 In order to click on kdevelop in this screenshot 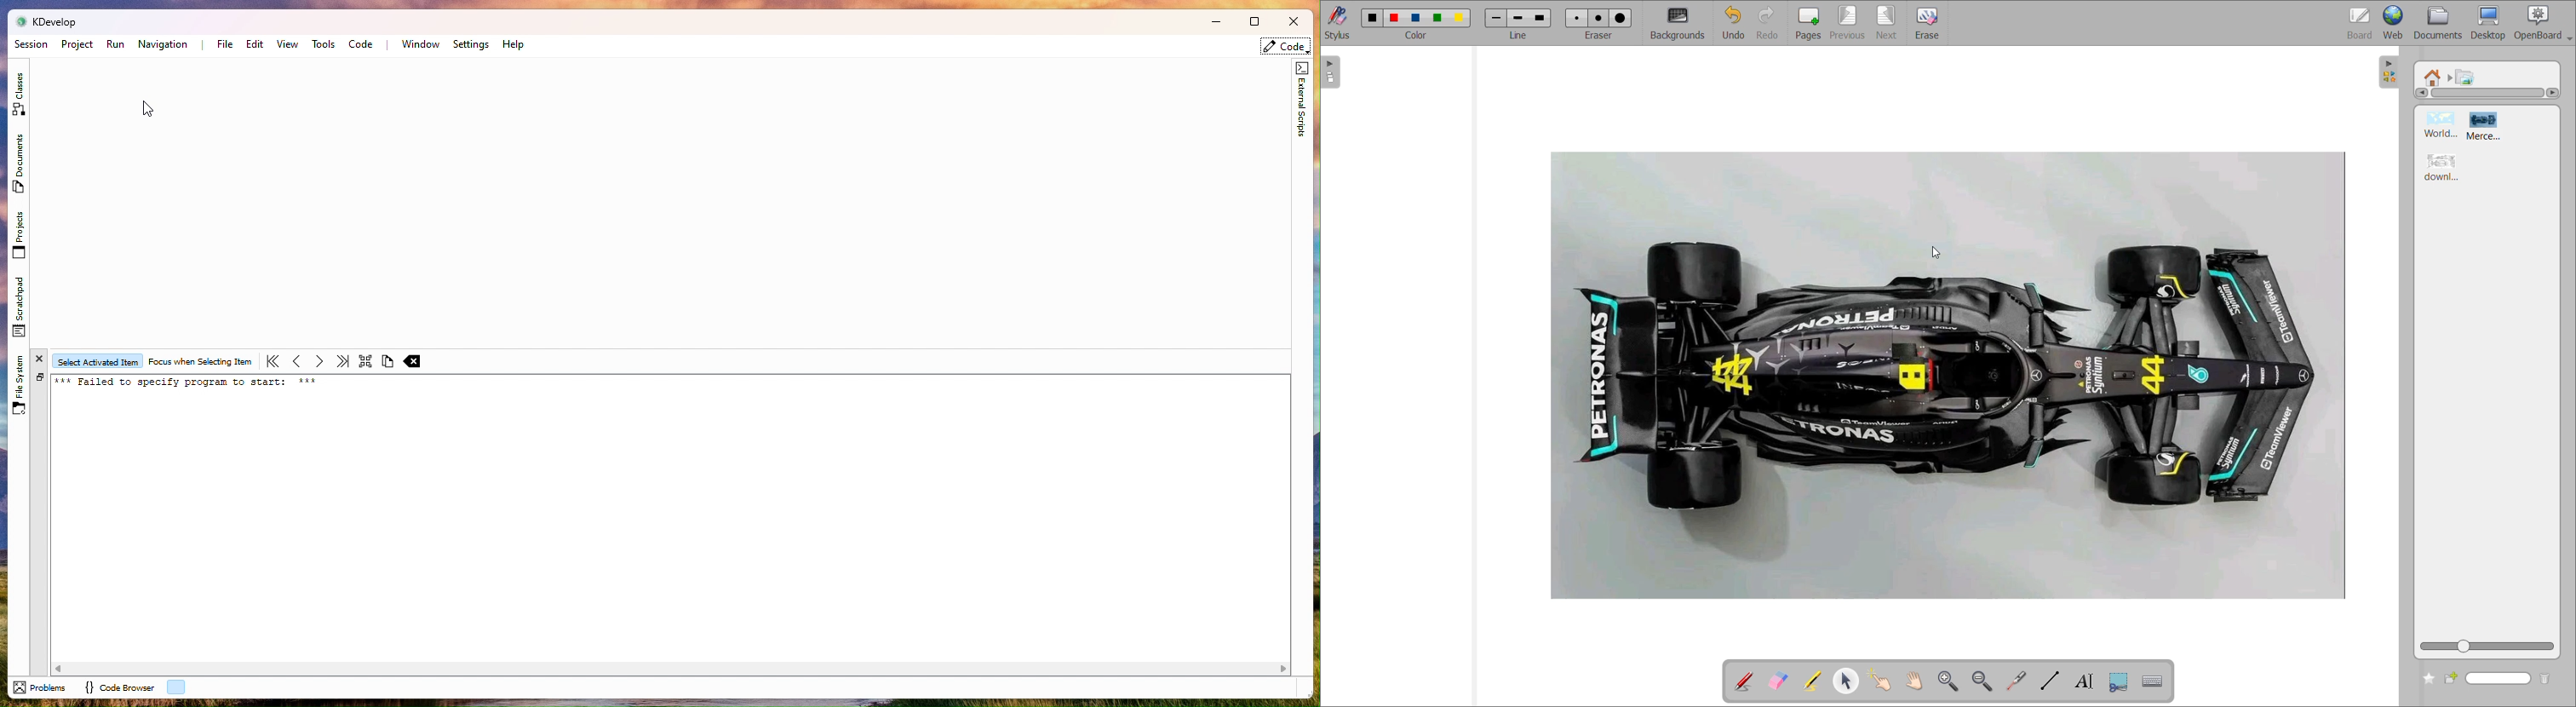, I will do `click(55, 21)`.